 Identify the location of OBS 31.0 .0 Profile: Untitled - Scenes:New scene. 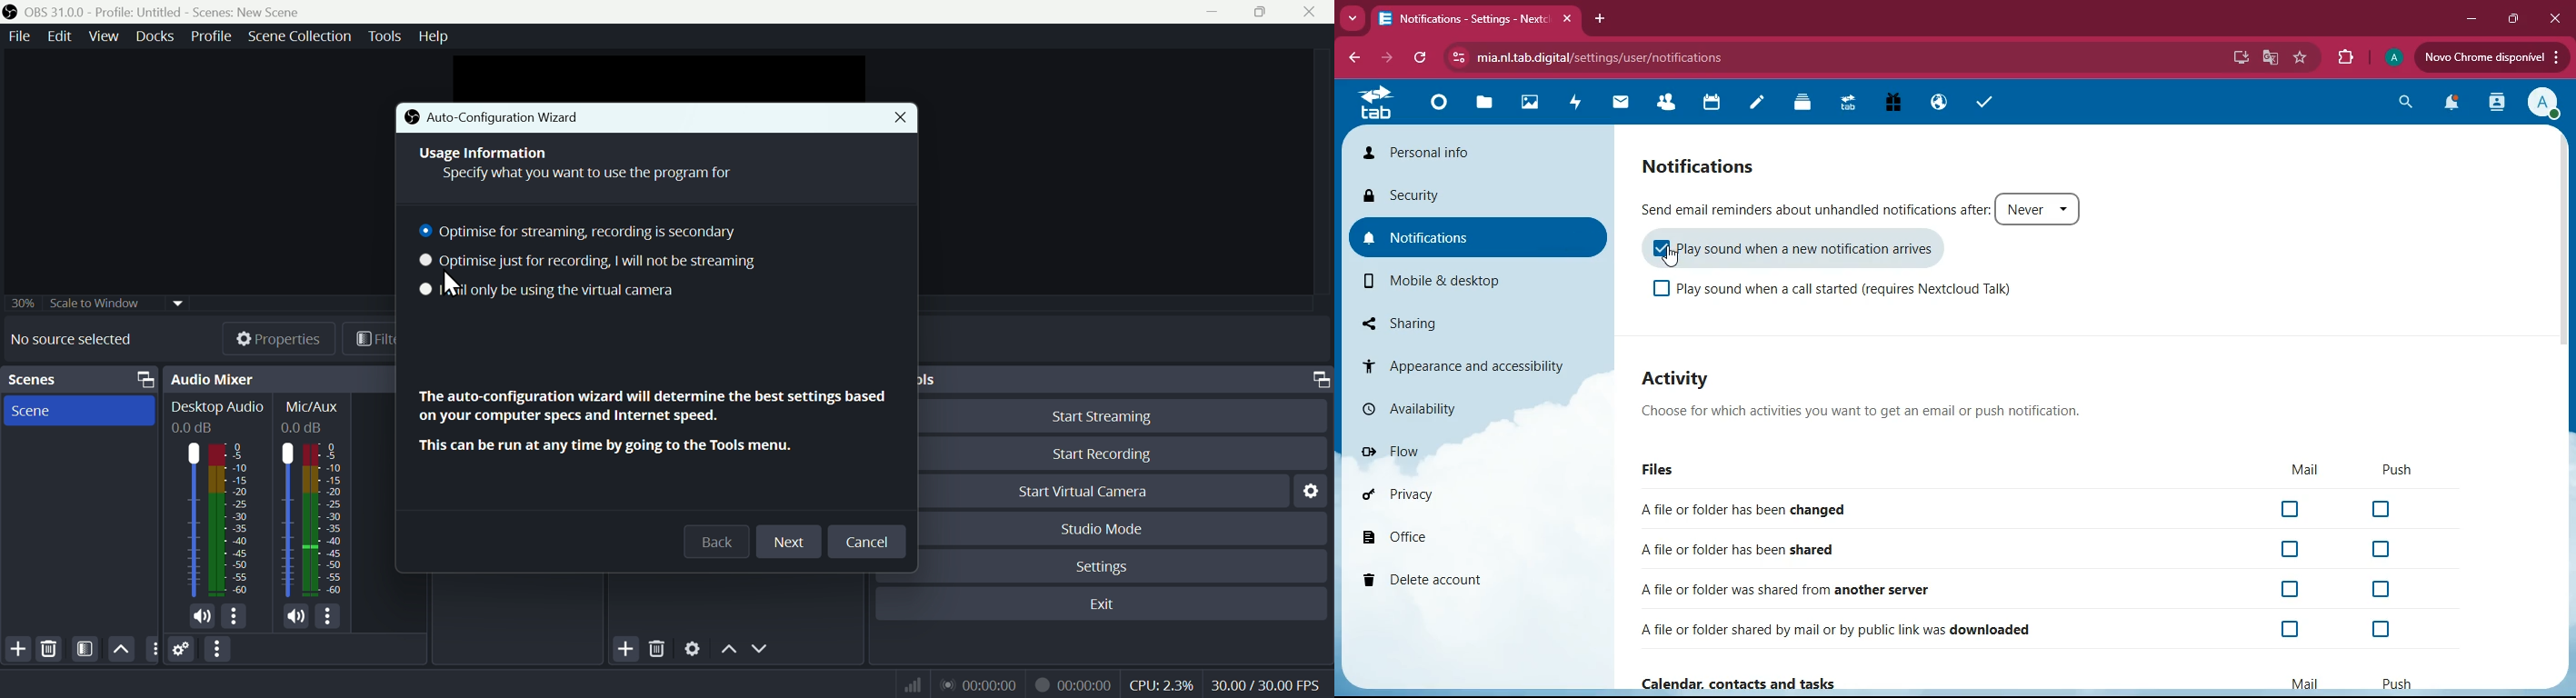
(165, 12).